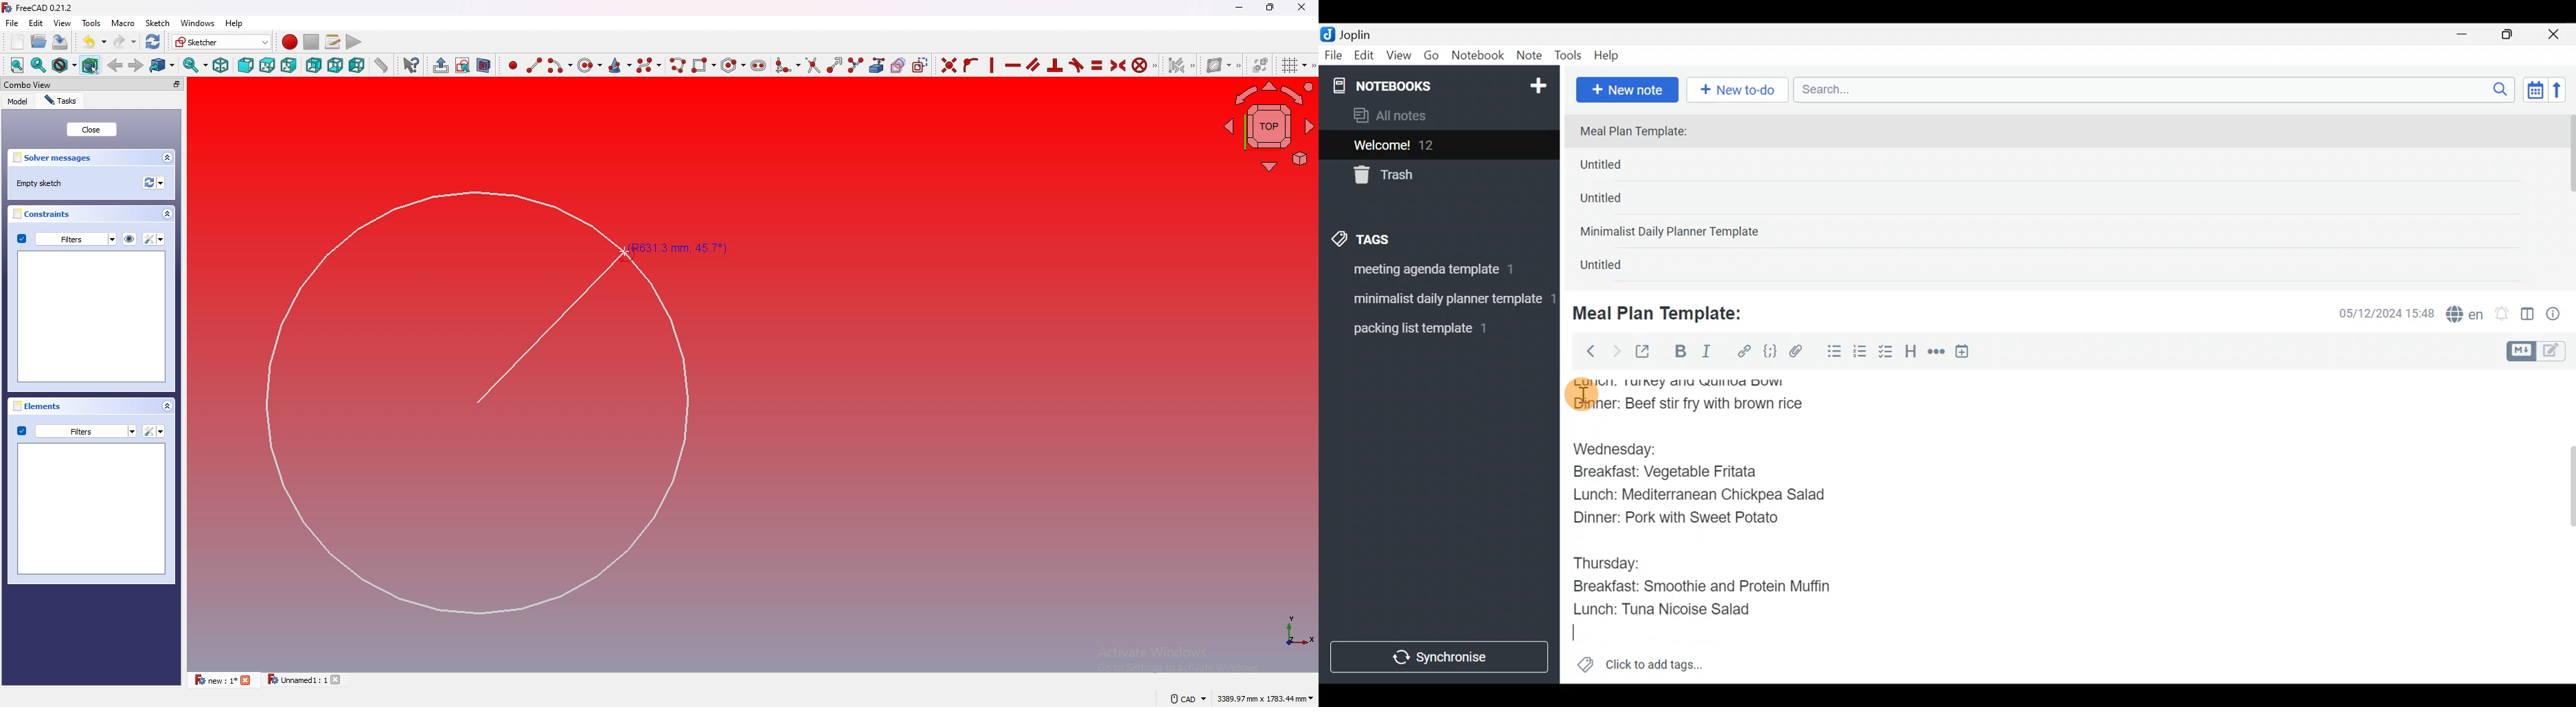 This screenshot has height=728, width=2576. What do you see at coordinates (2568, 198) in the screenshot?
I see `scroll bar` at bounding box center [2568, 198].